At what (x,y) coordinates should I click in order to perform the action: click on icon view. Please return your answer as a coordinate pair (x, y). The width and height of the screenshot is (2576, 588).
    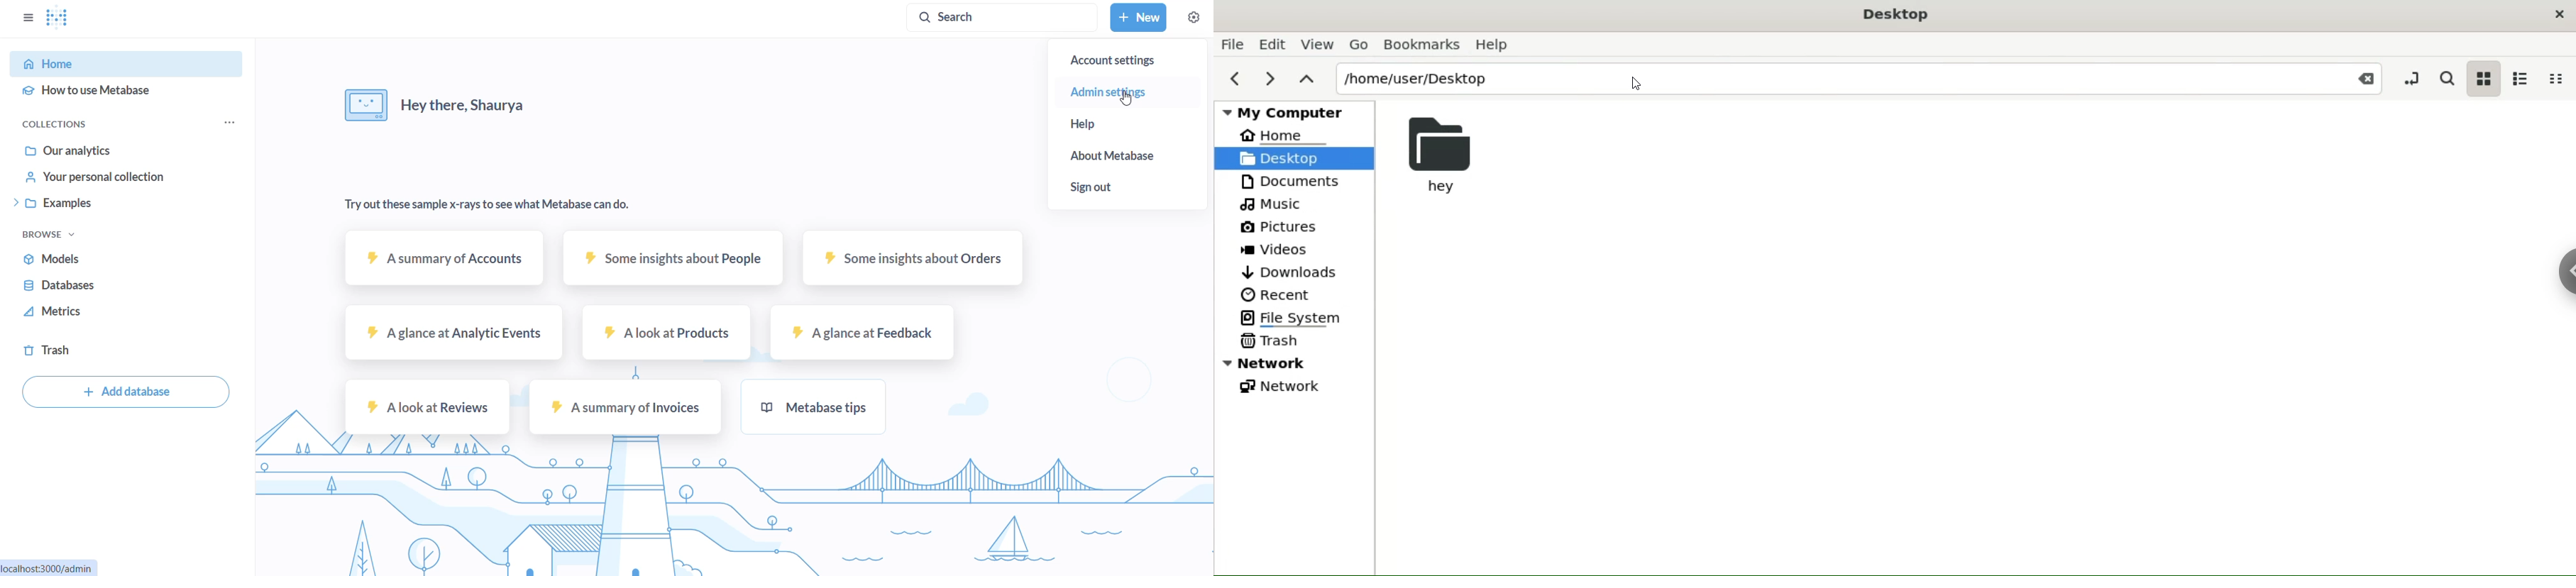
    Looking at the image, I should click on (2483, 78).